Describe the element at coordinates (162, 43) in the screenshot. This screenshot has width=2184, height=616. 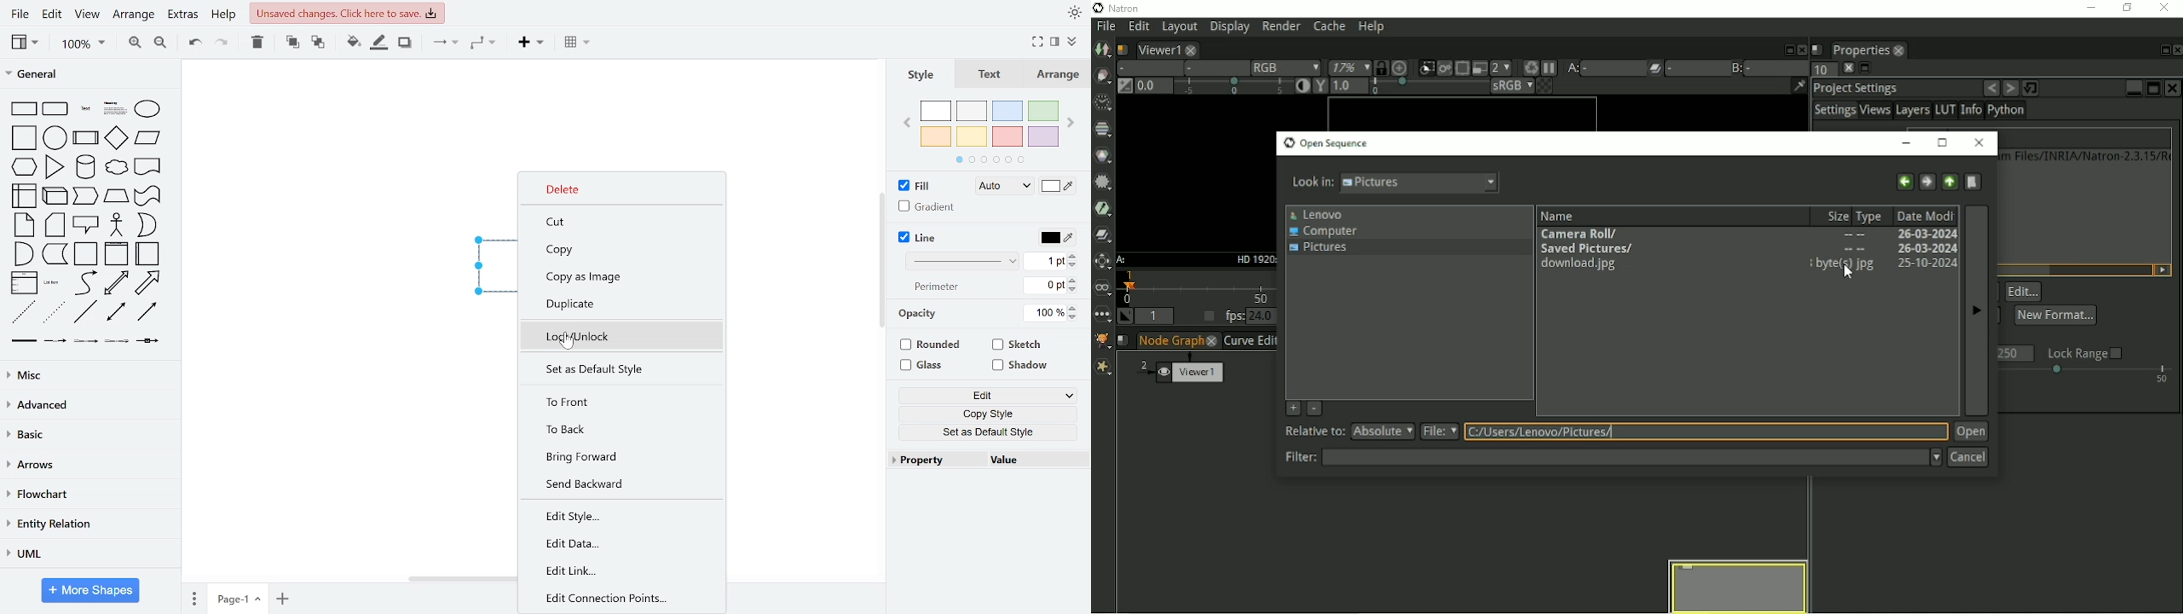
I see `zoom out` at that location.